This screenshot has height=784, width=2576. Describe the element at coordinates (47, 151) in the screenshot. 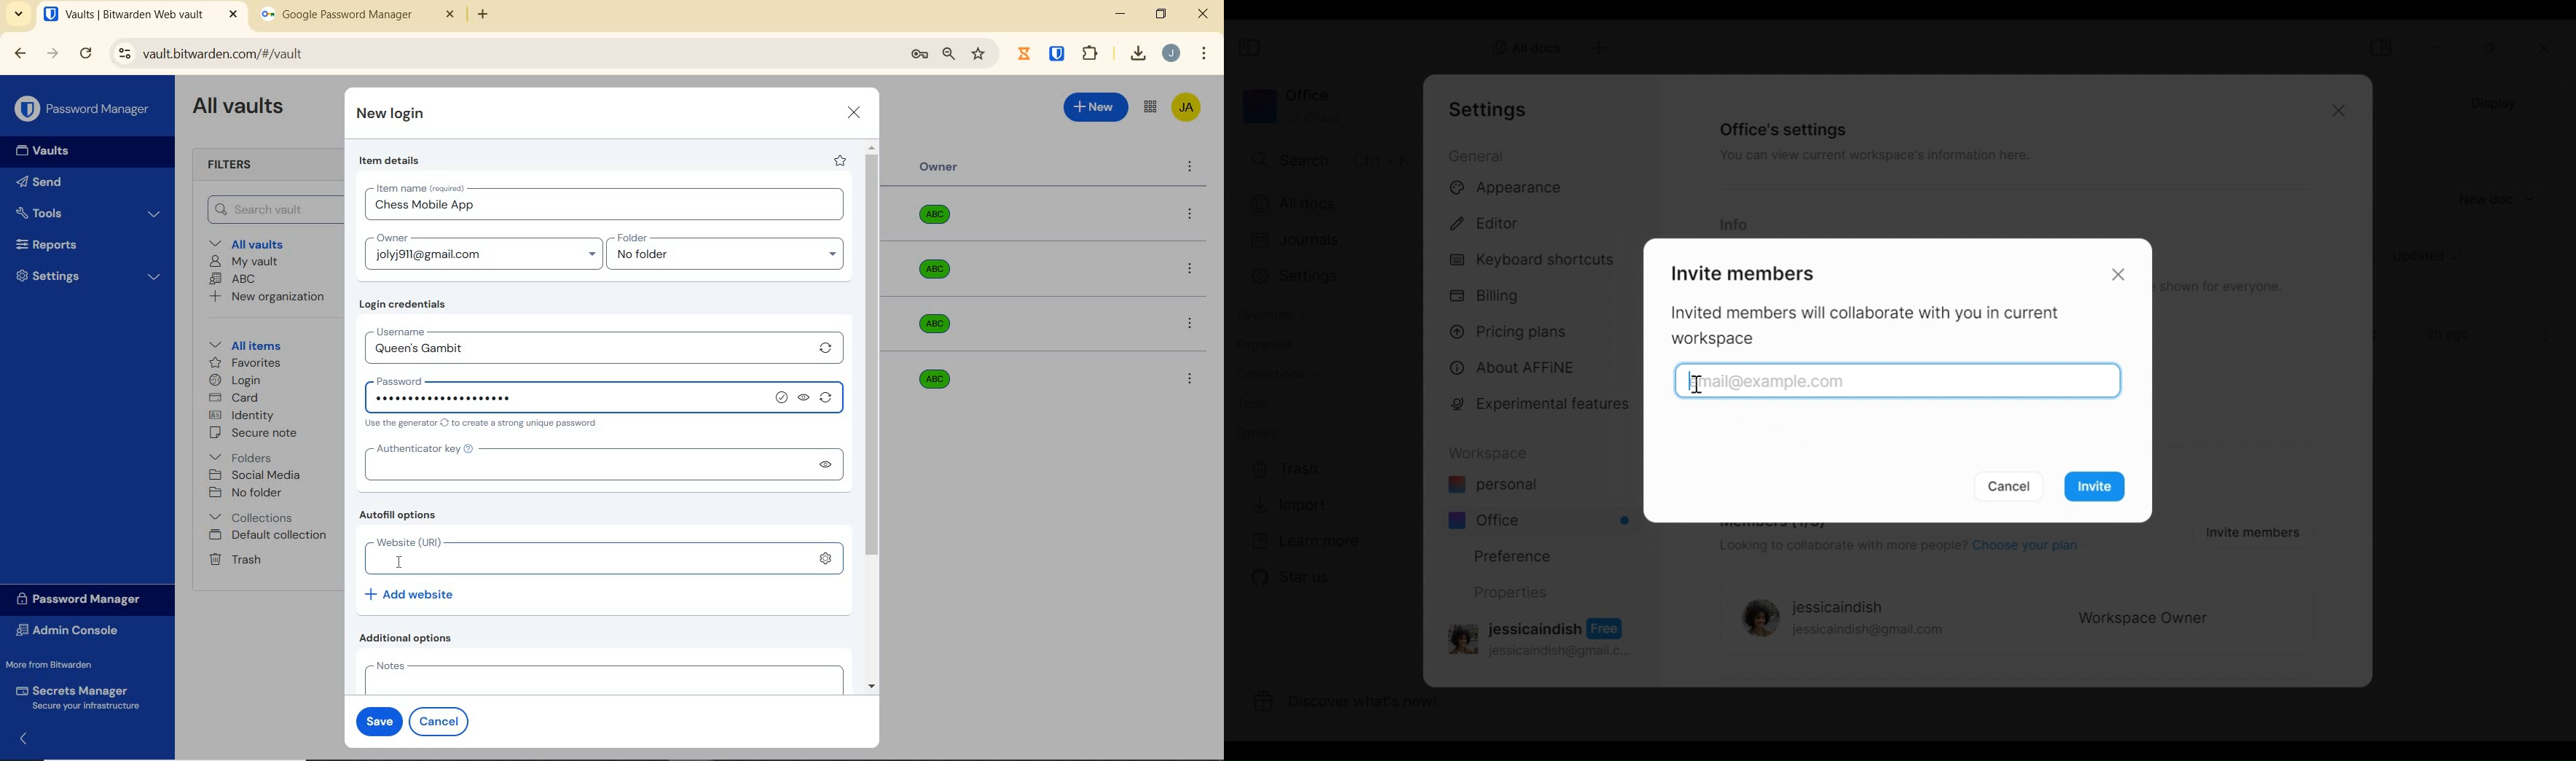

I see `Vaults` at that location.